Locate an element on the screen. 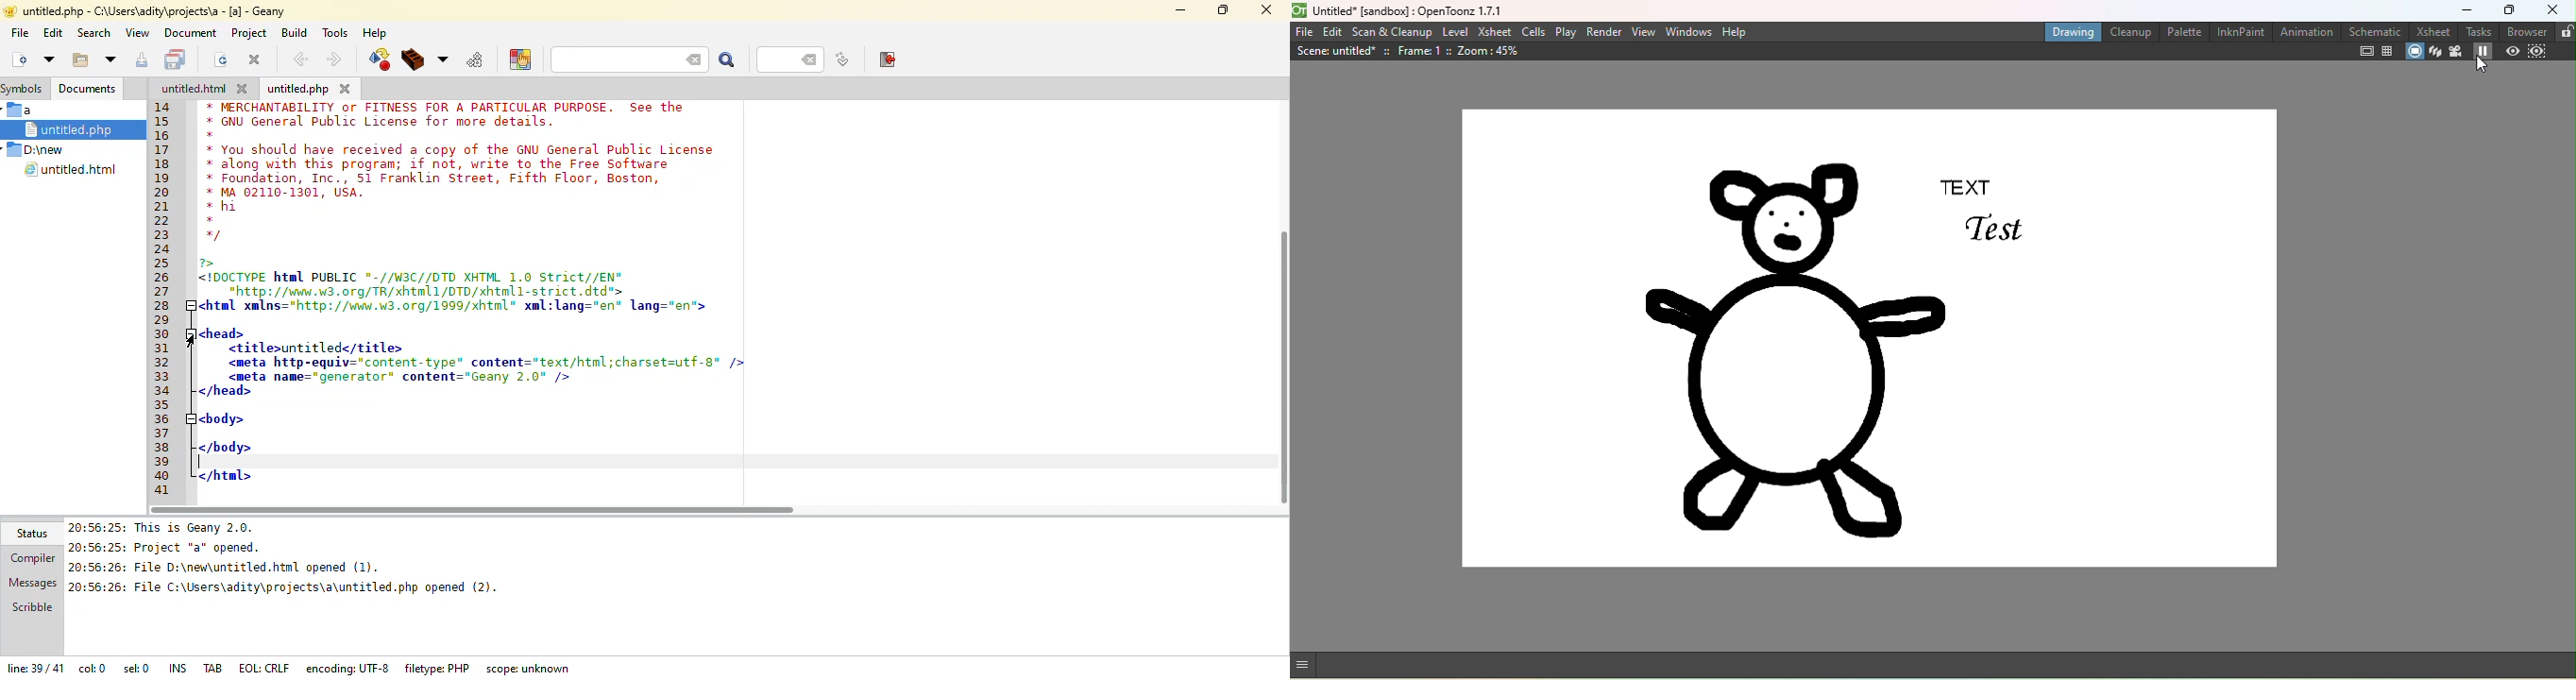  Cells is located at coordinates (1533, 33).